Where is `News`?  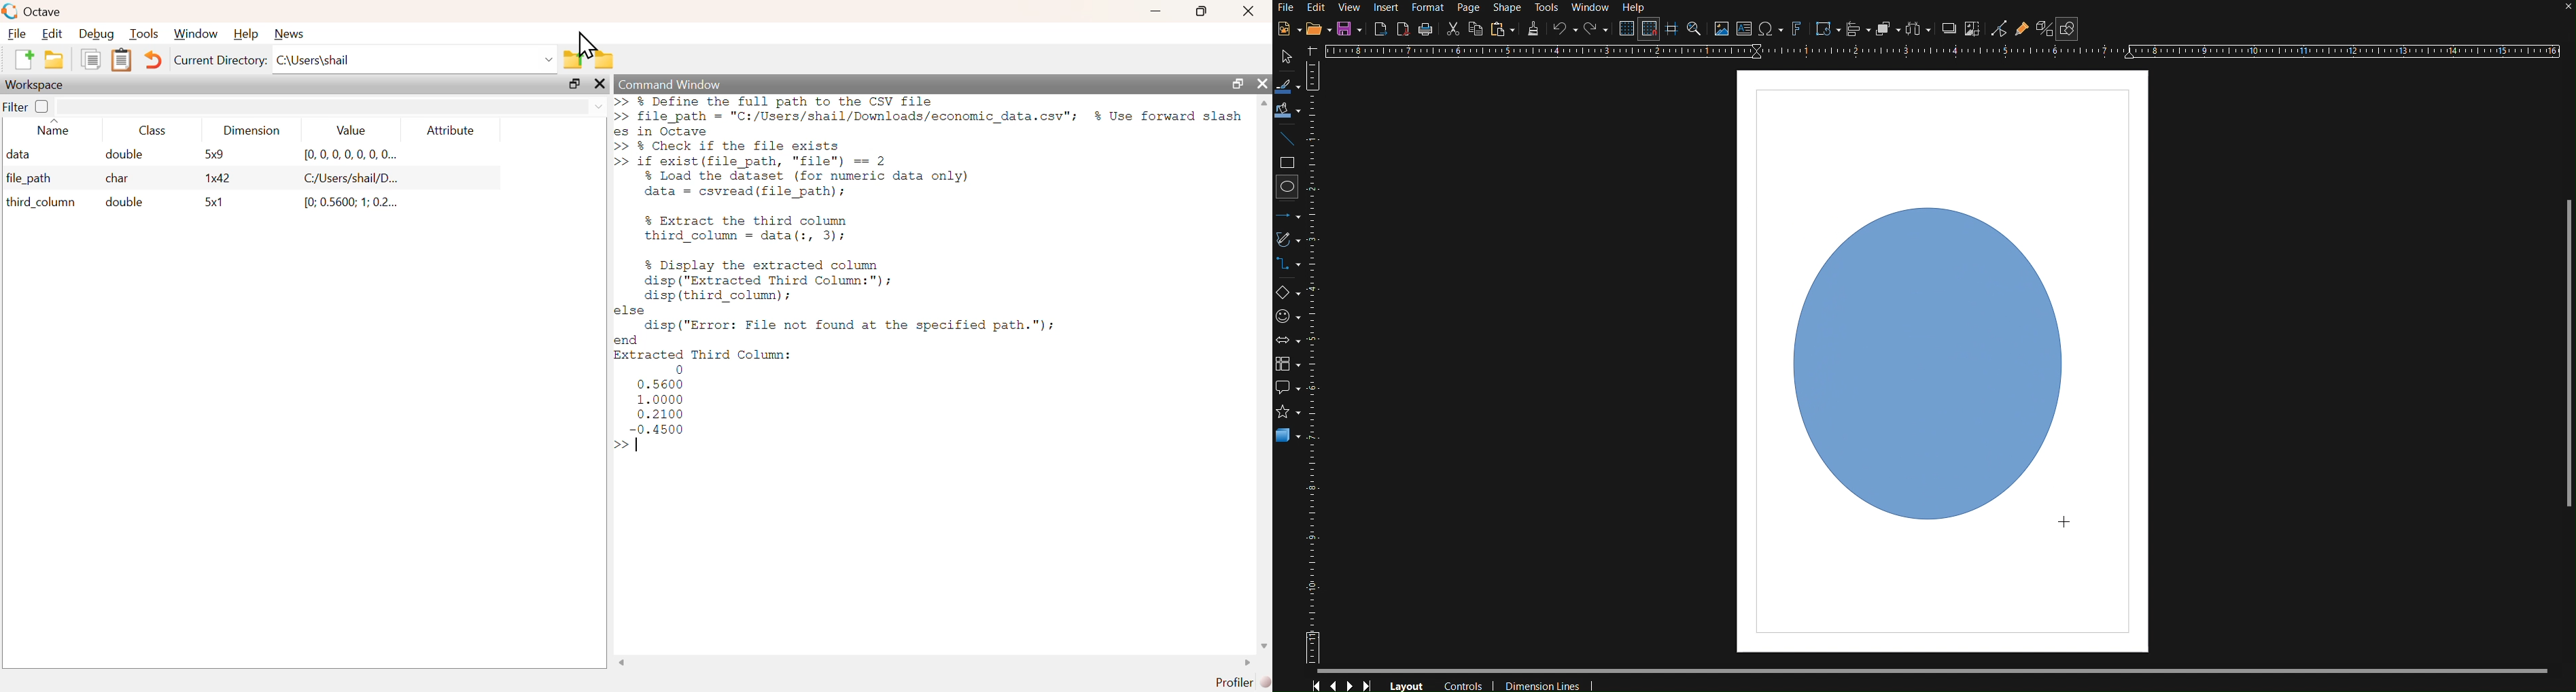 News is located at coordinates (294, 34).